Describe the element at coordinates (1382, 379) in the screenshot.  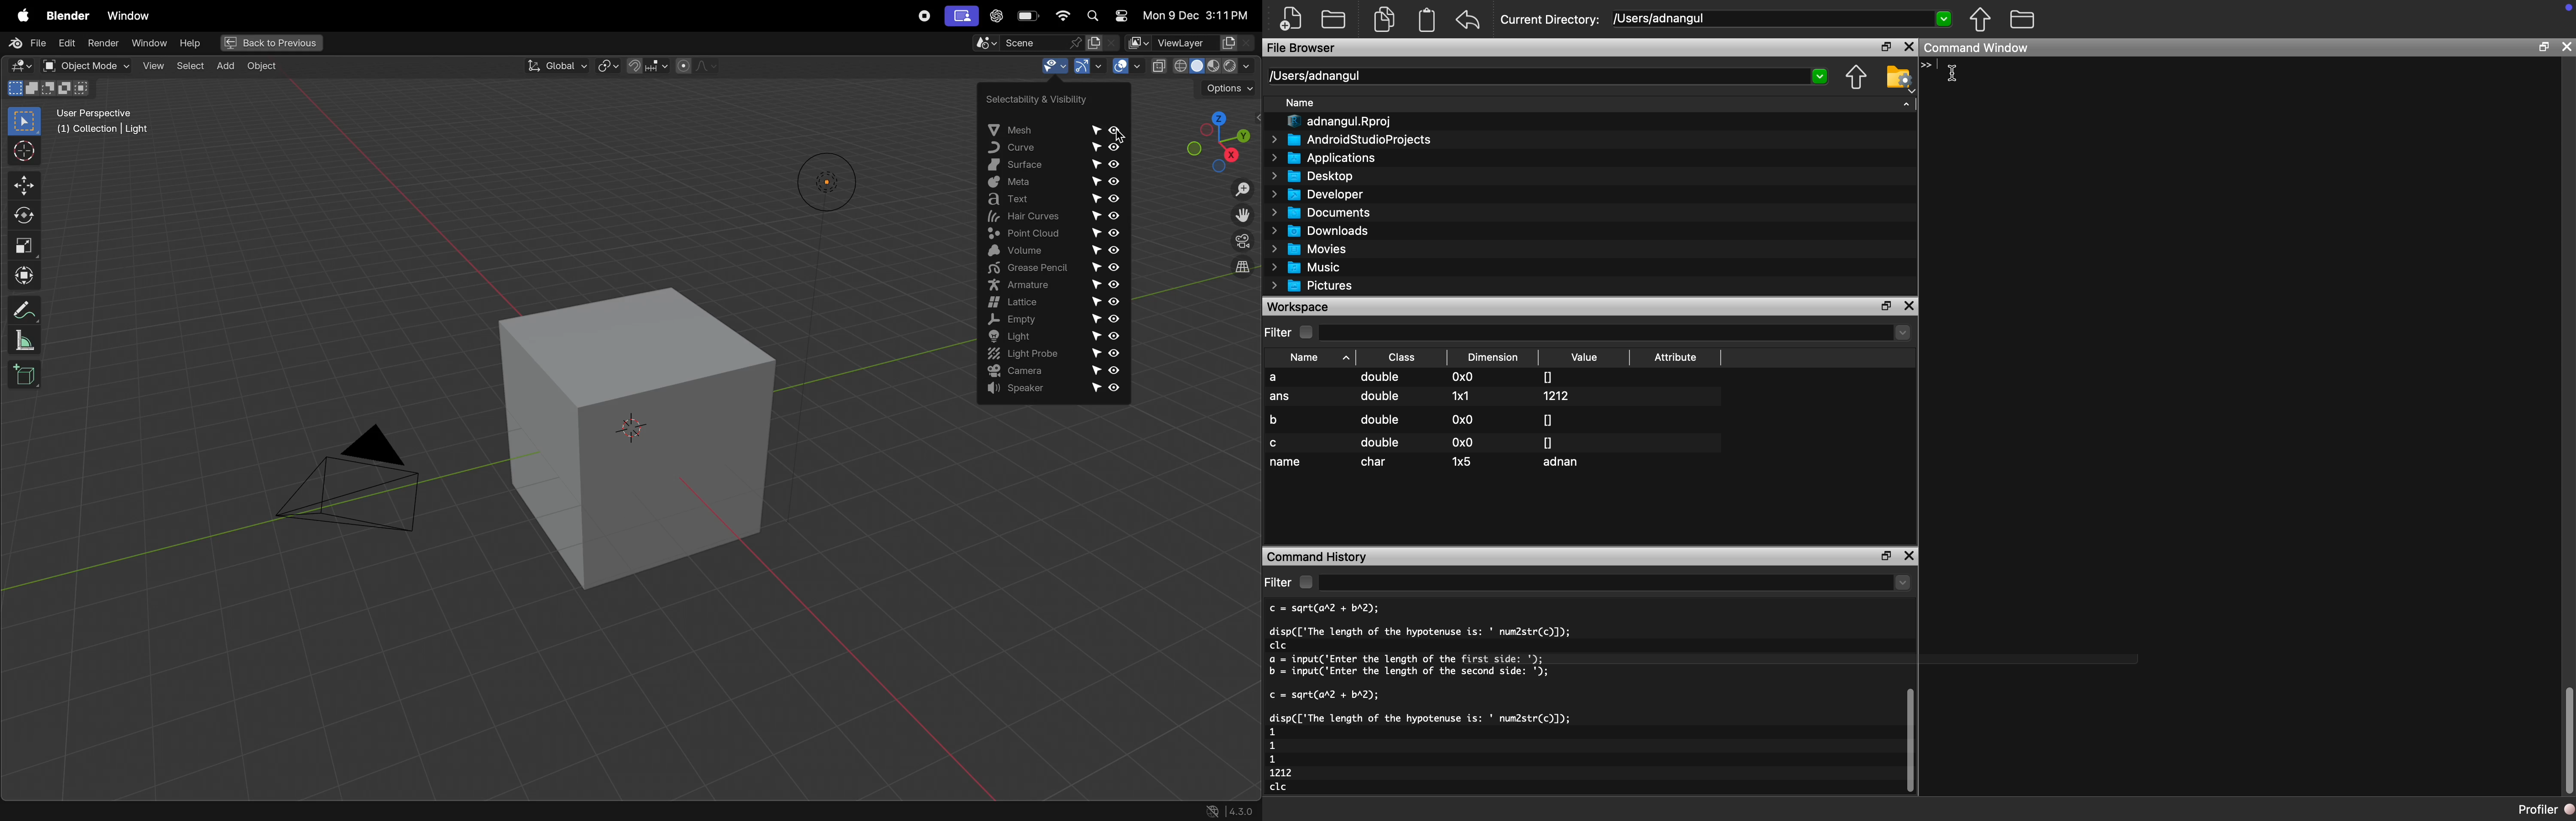
I see `double` at that location.